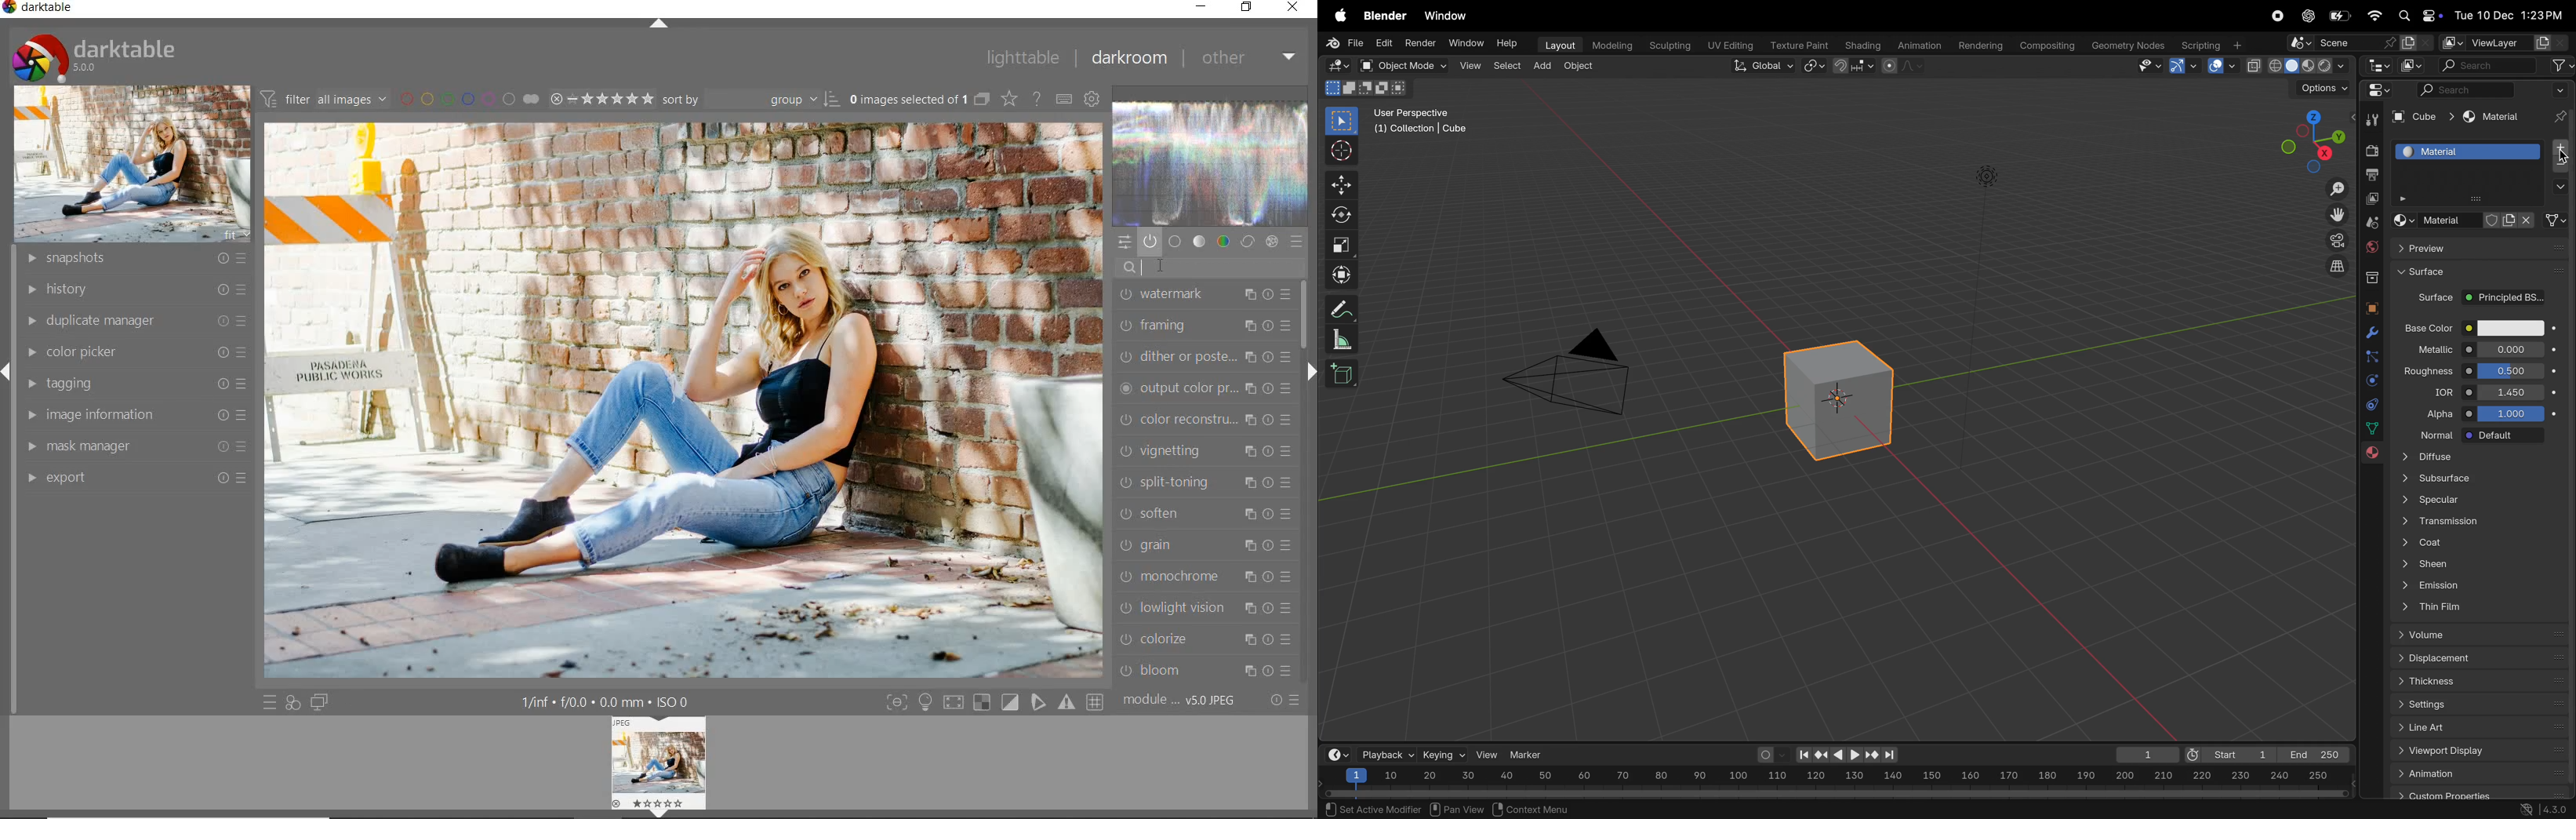 Image resolution: width=2576 pixels, height=840 pixels. Describe the element at coordinates (1202, 609) in the screenshot. I see `lowlight vision` at that location.